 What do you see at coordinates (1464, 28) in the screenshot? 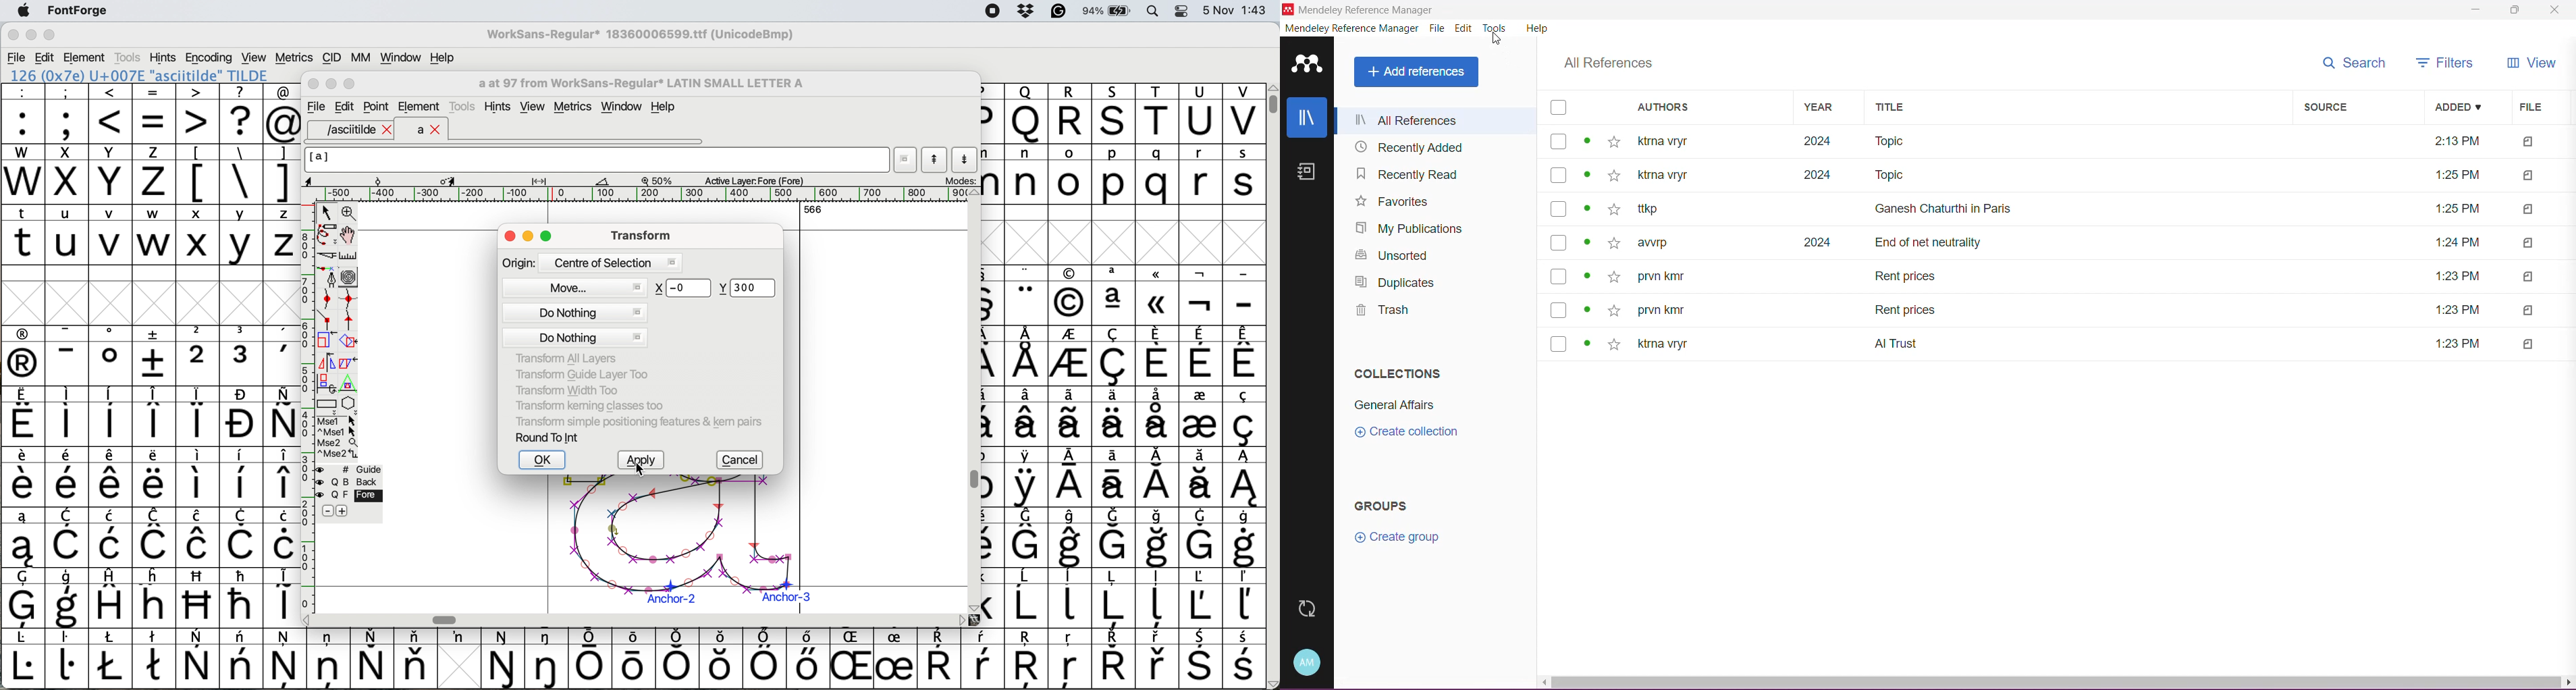
I see `Edit` at bounding box center [1464, 28].